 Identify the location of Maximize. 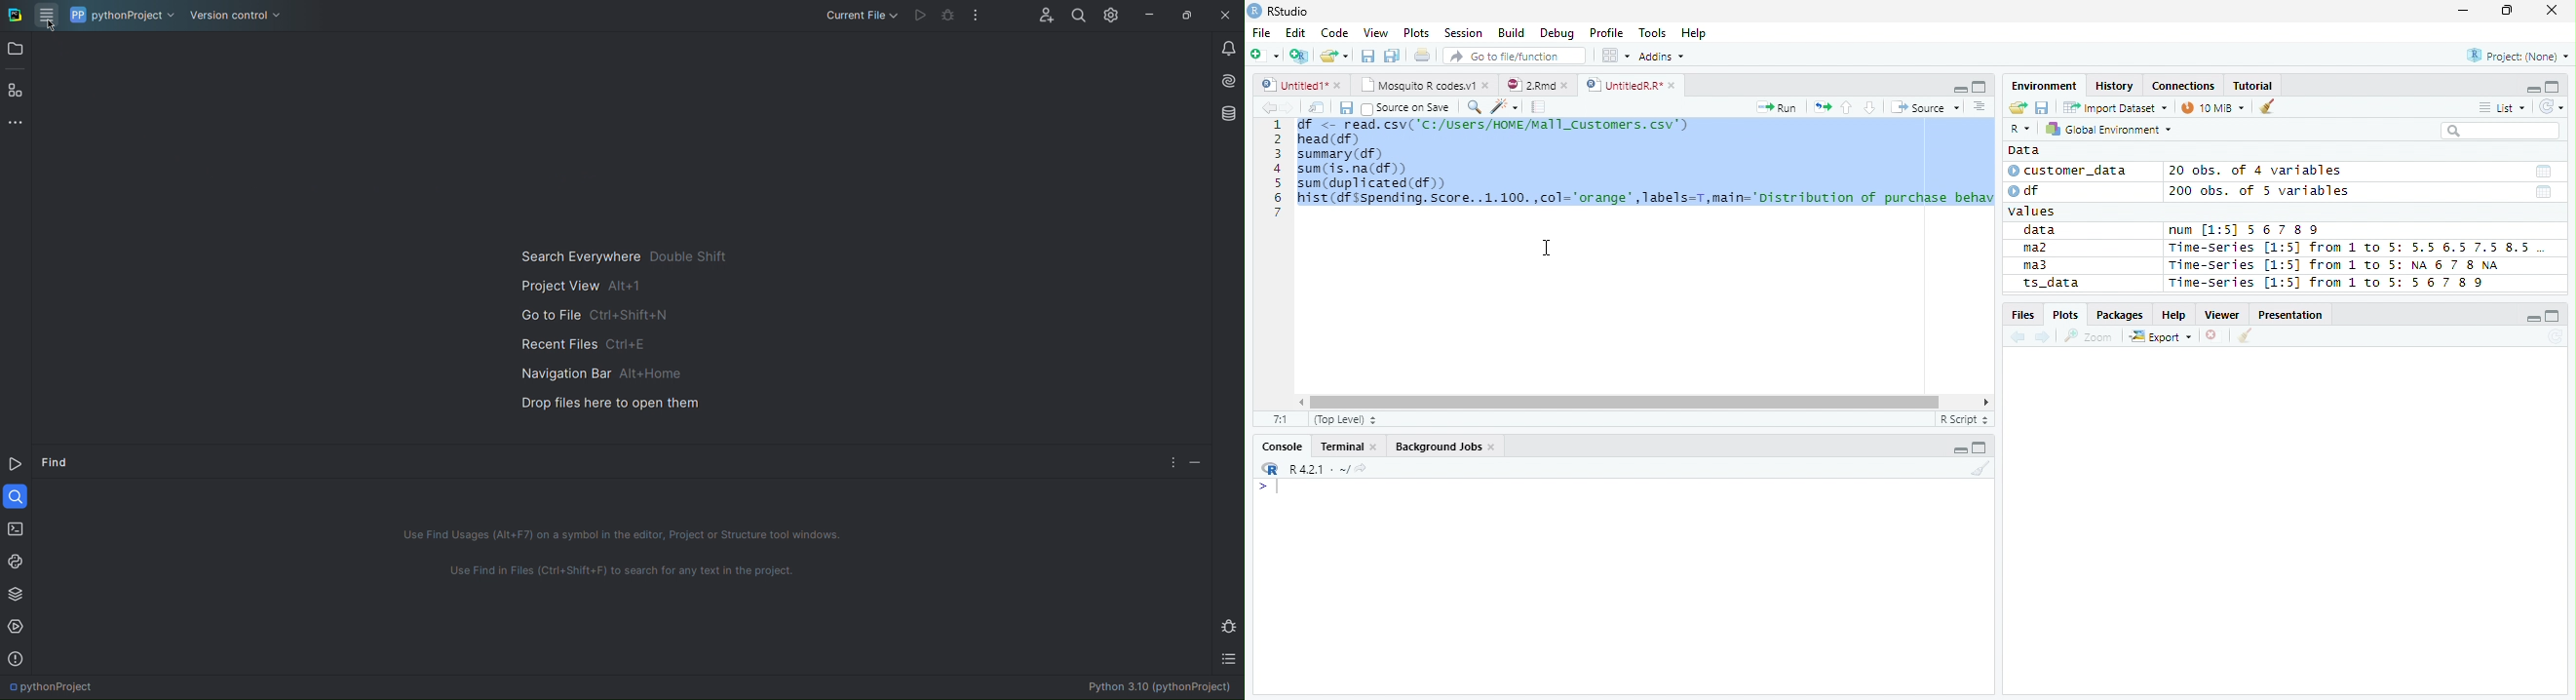
(2554, 87).